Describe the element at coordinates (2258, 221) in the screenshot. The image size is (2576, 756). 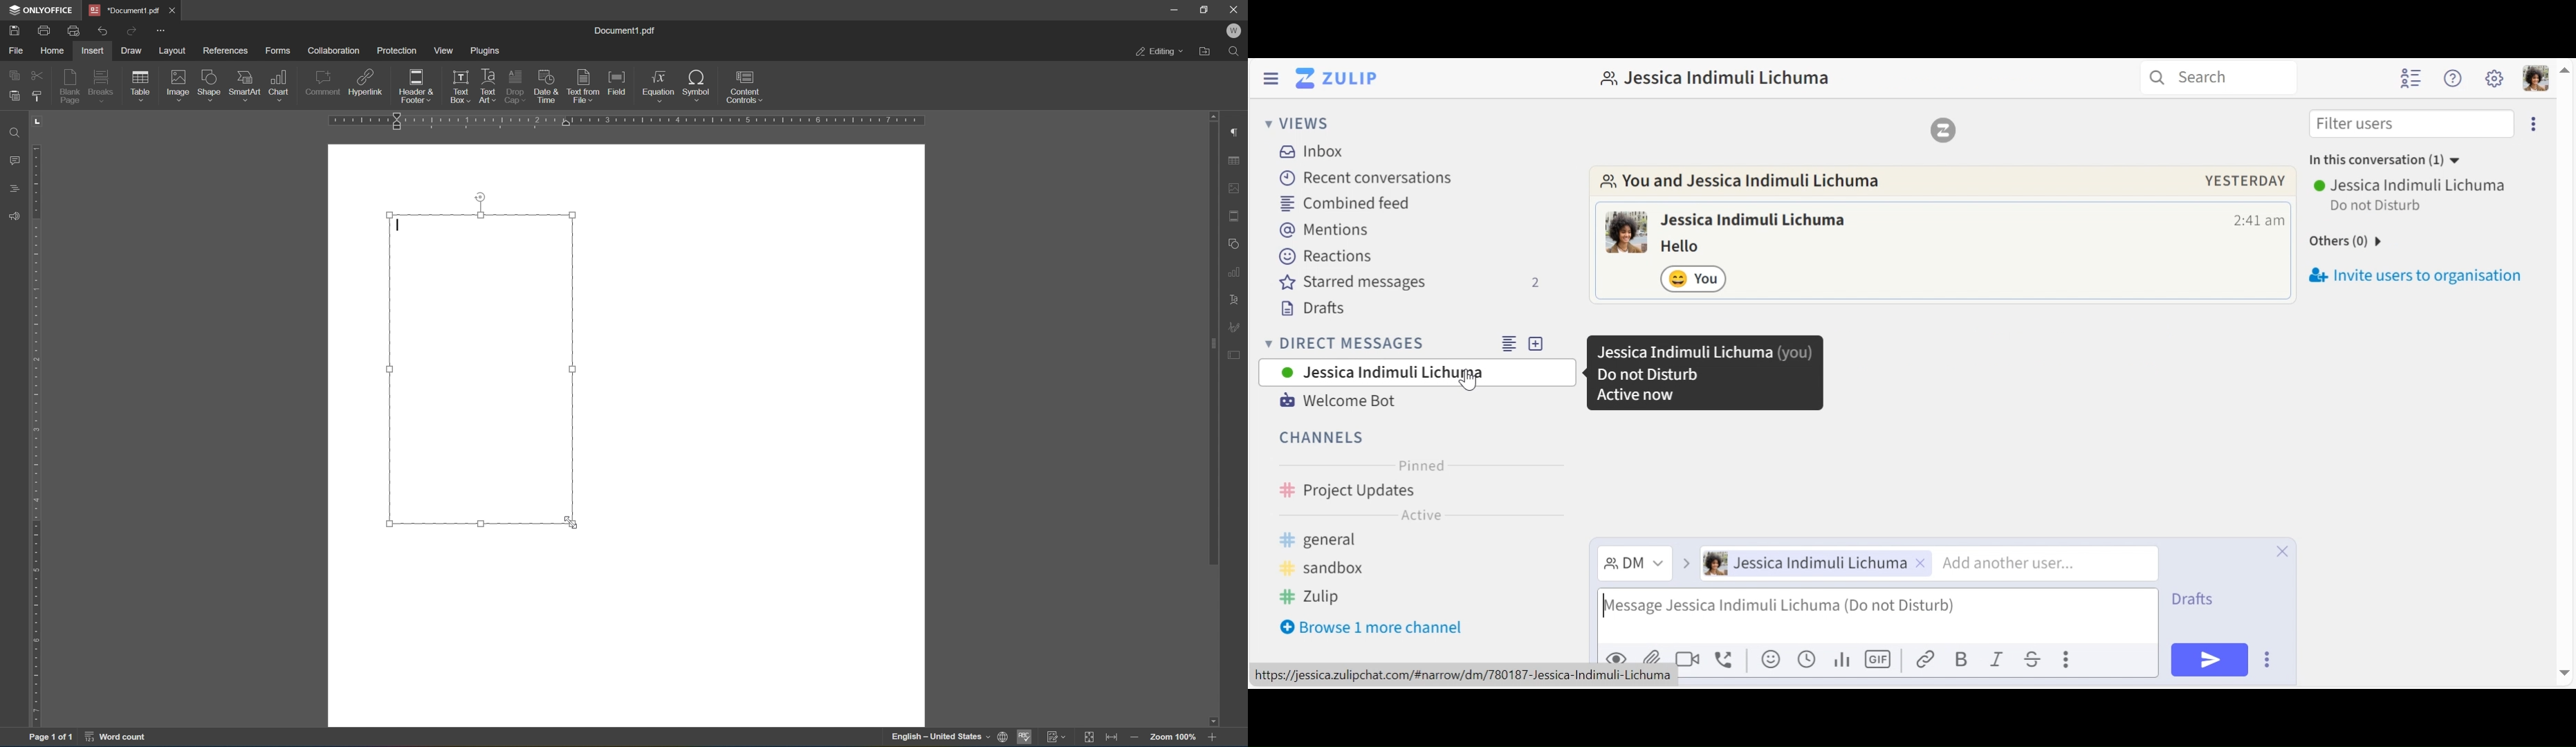
I see `Time message sent` at that location.